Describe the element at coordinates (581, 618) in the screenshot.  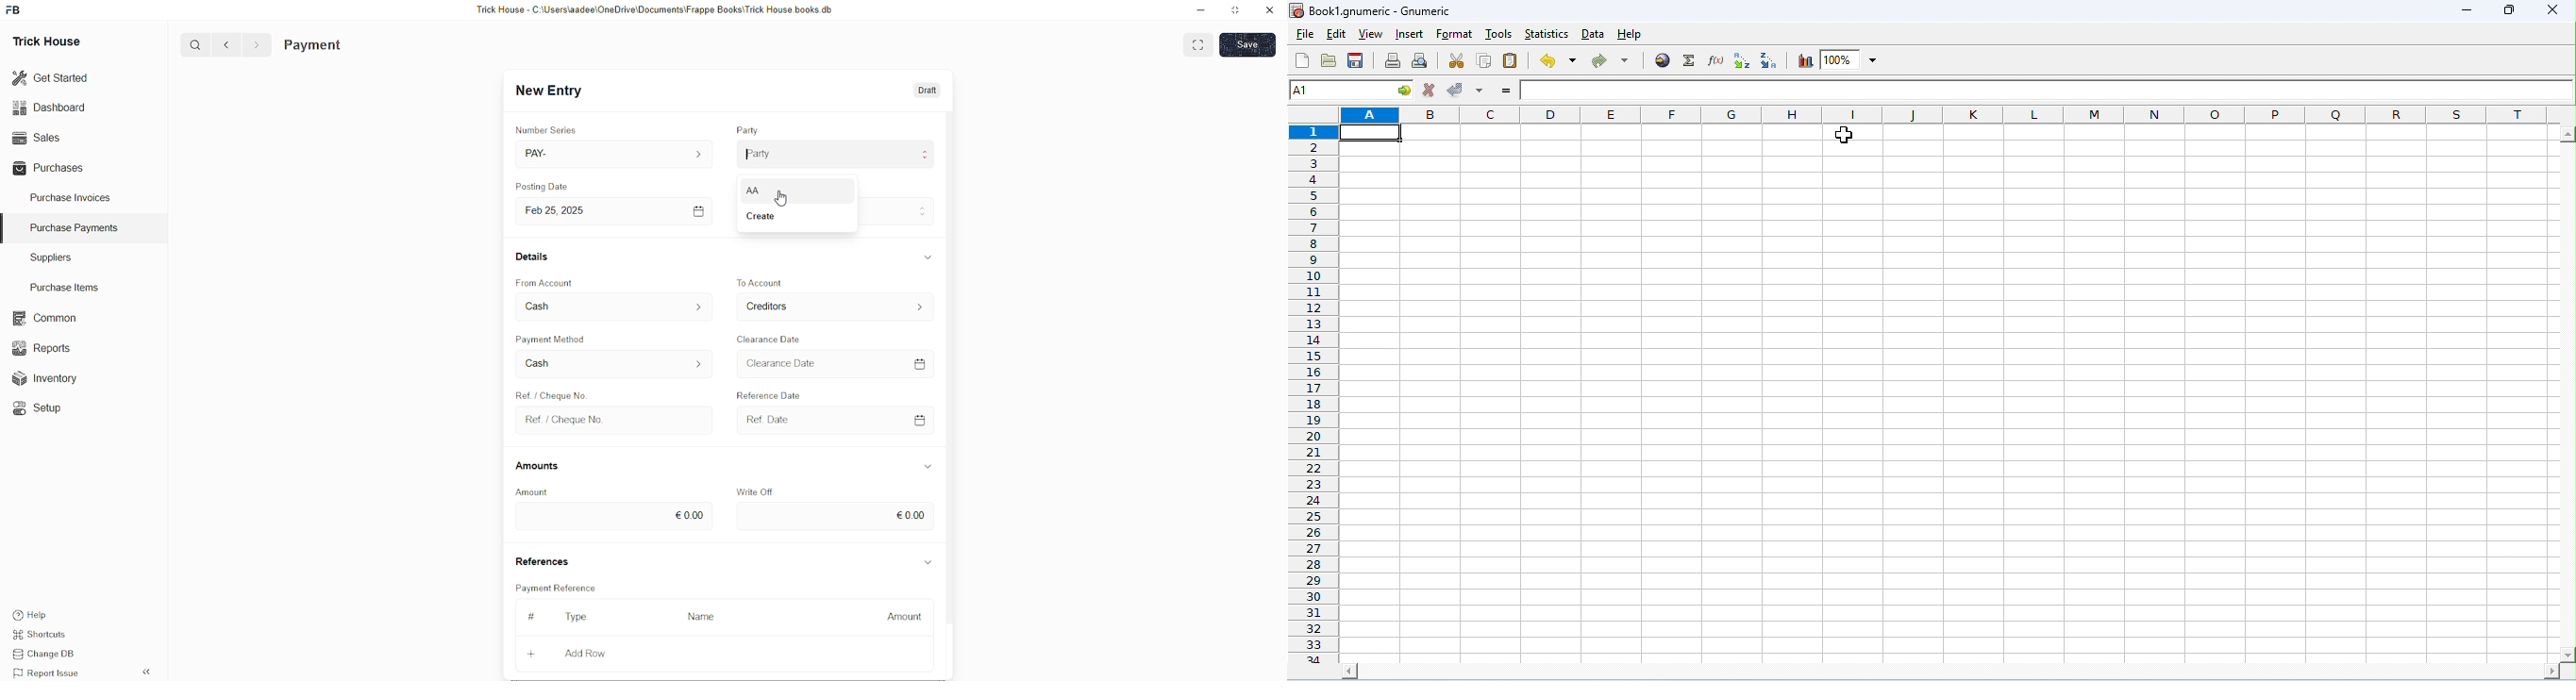
I see `Type` at that location.